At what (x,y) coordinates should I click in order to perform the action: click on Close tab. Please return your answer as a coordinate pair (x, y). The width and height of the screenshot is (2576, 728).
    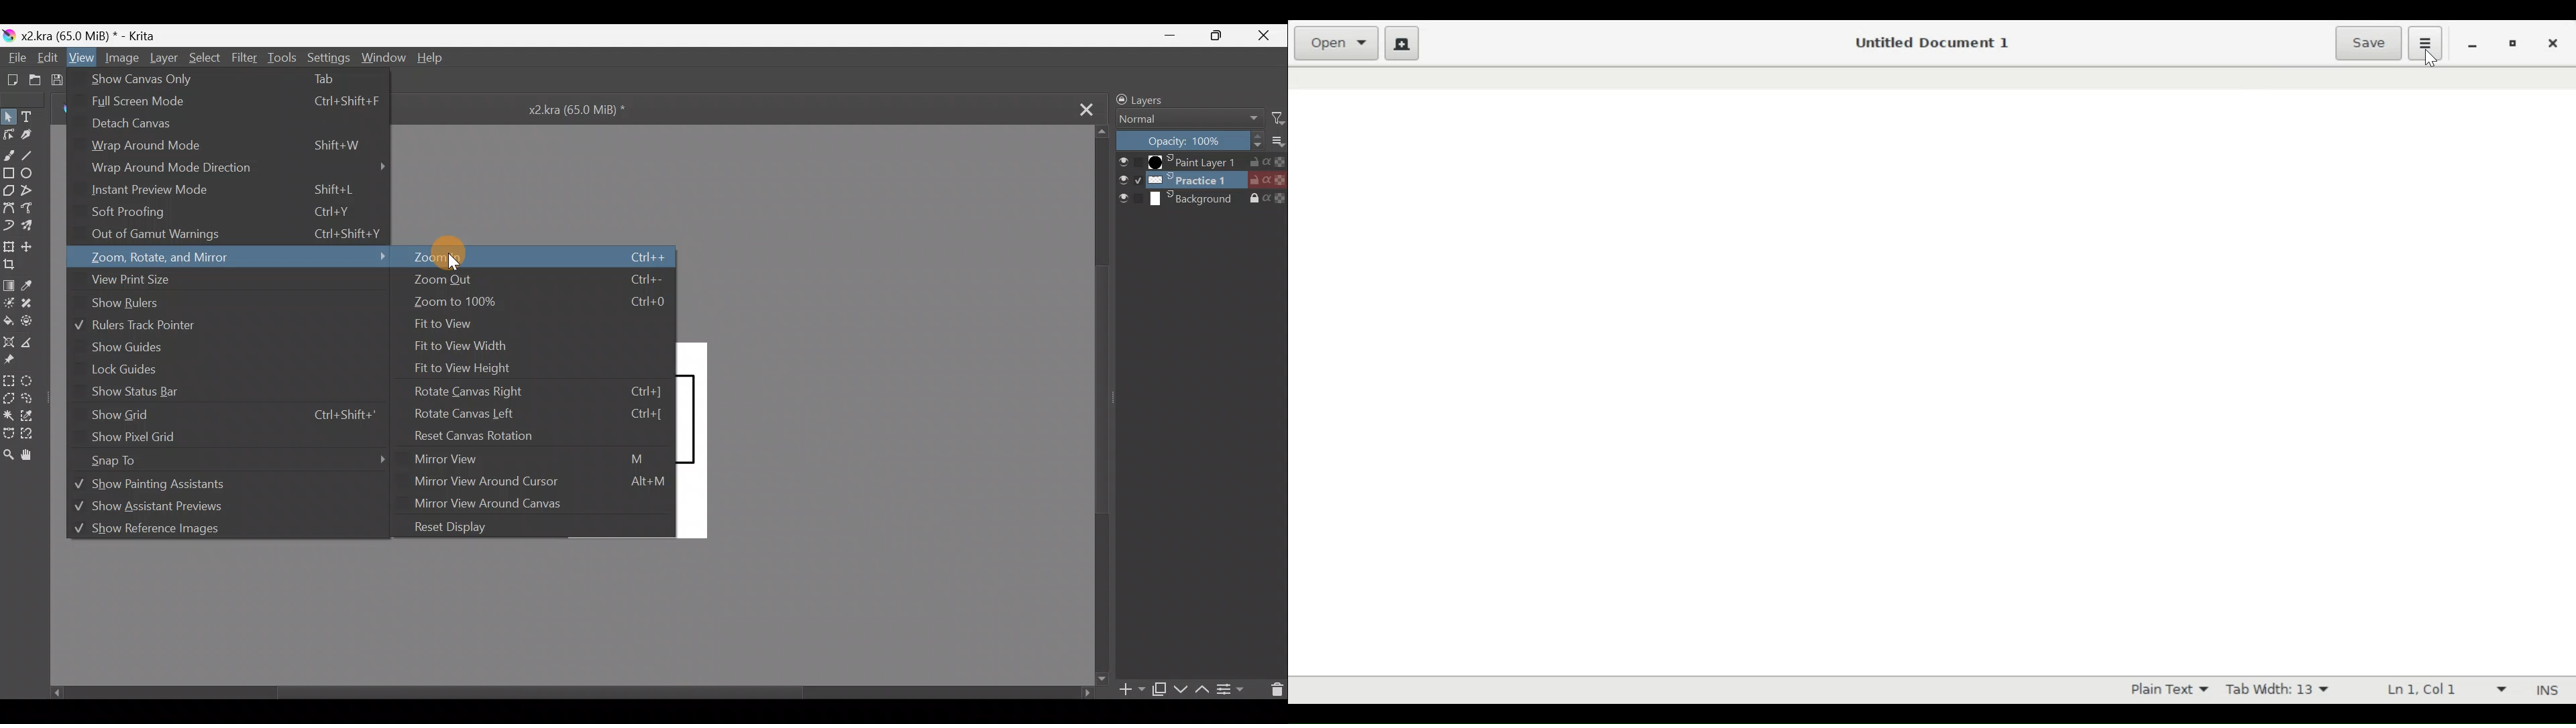
    Looking at the image, I should click on (1084, 108).